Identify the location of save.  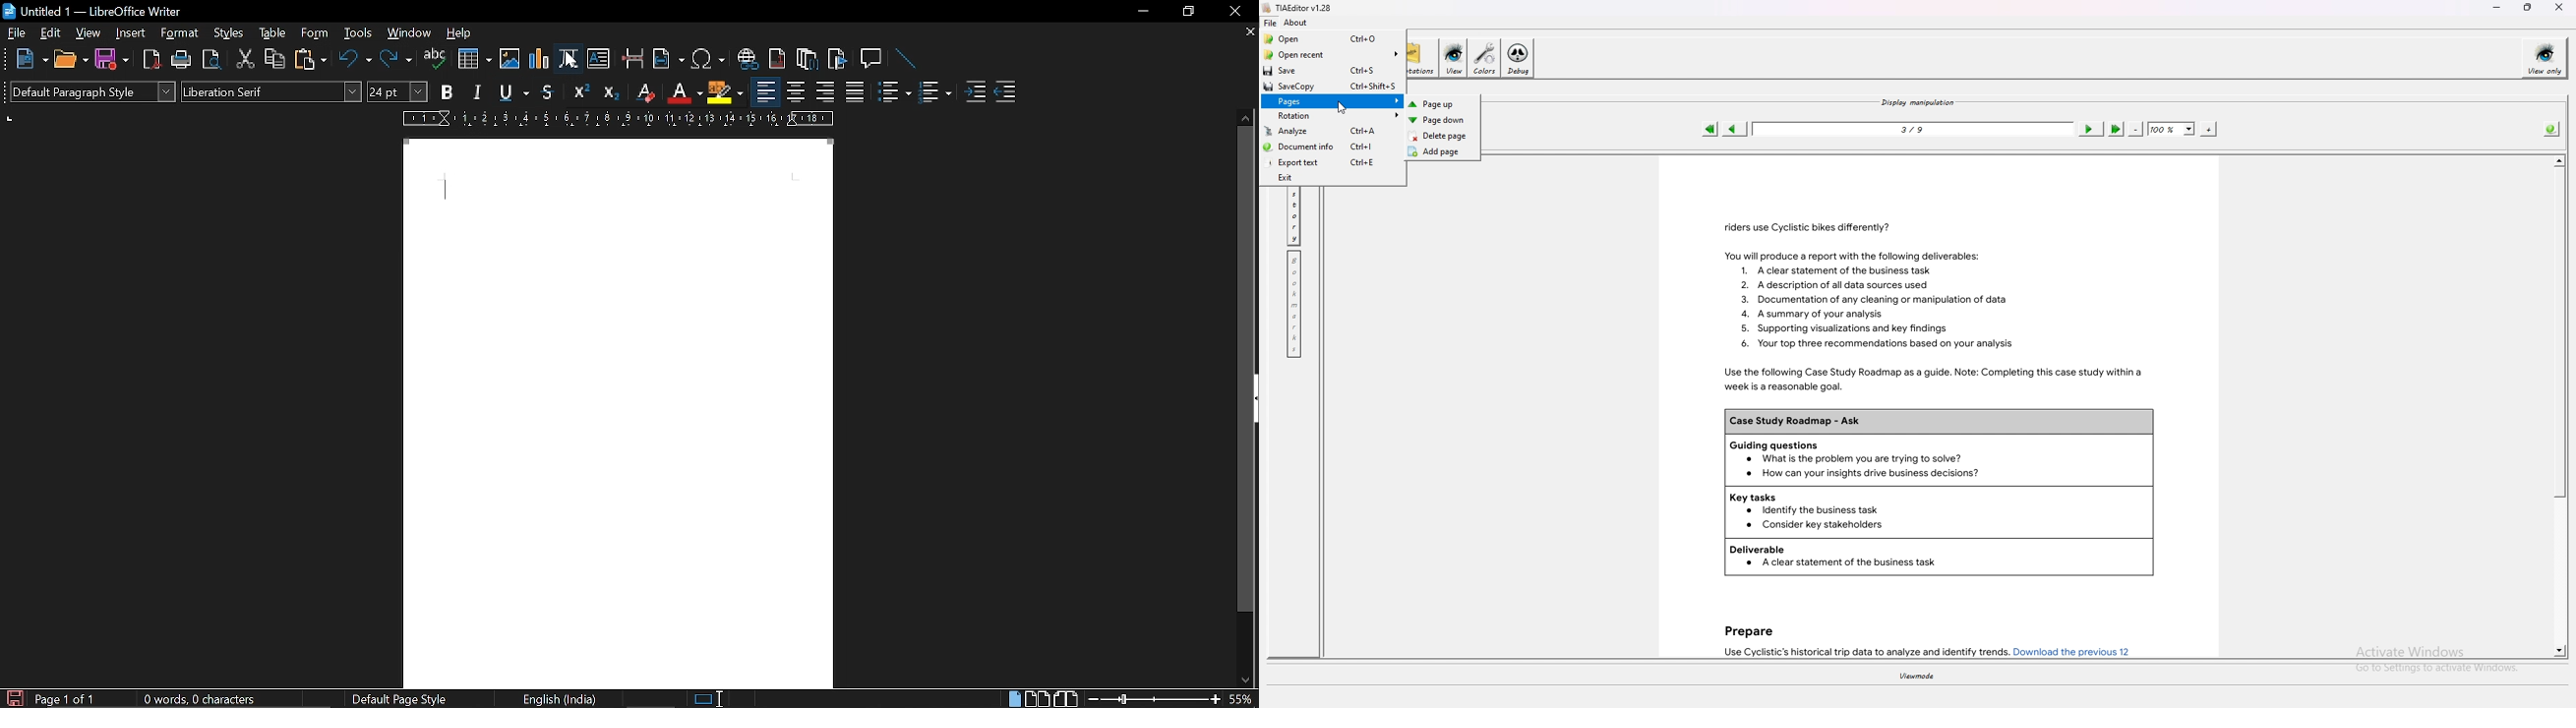
(110, 60).